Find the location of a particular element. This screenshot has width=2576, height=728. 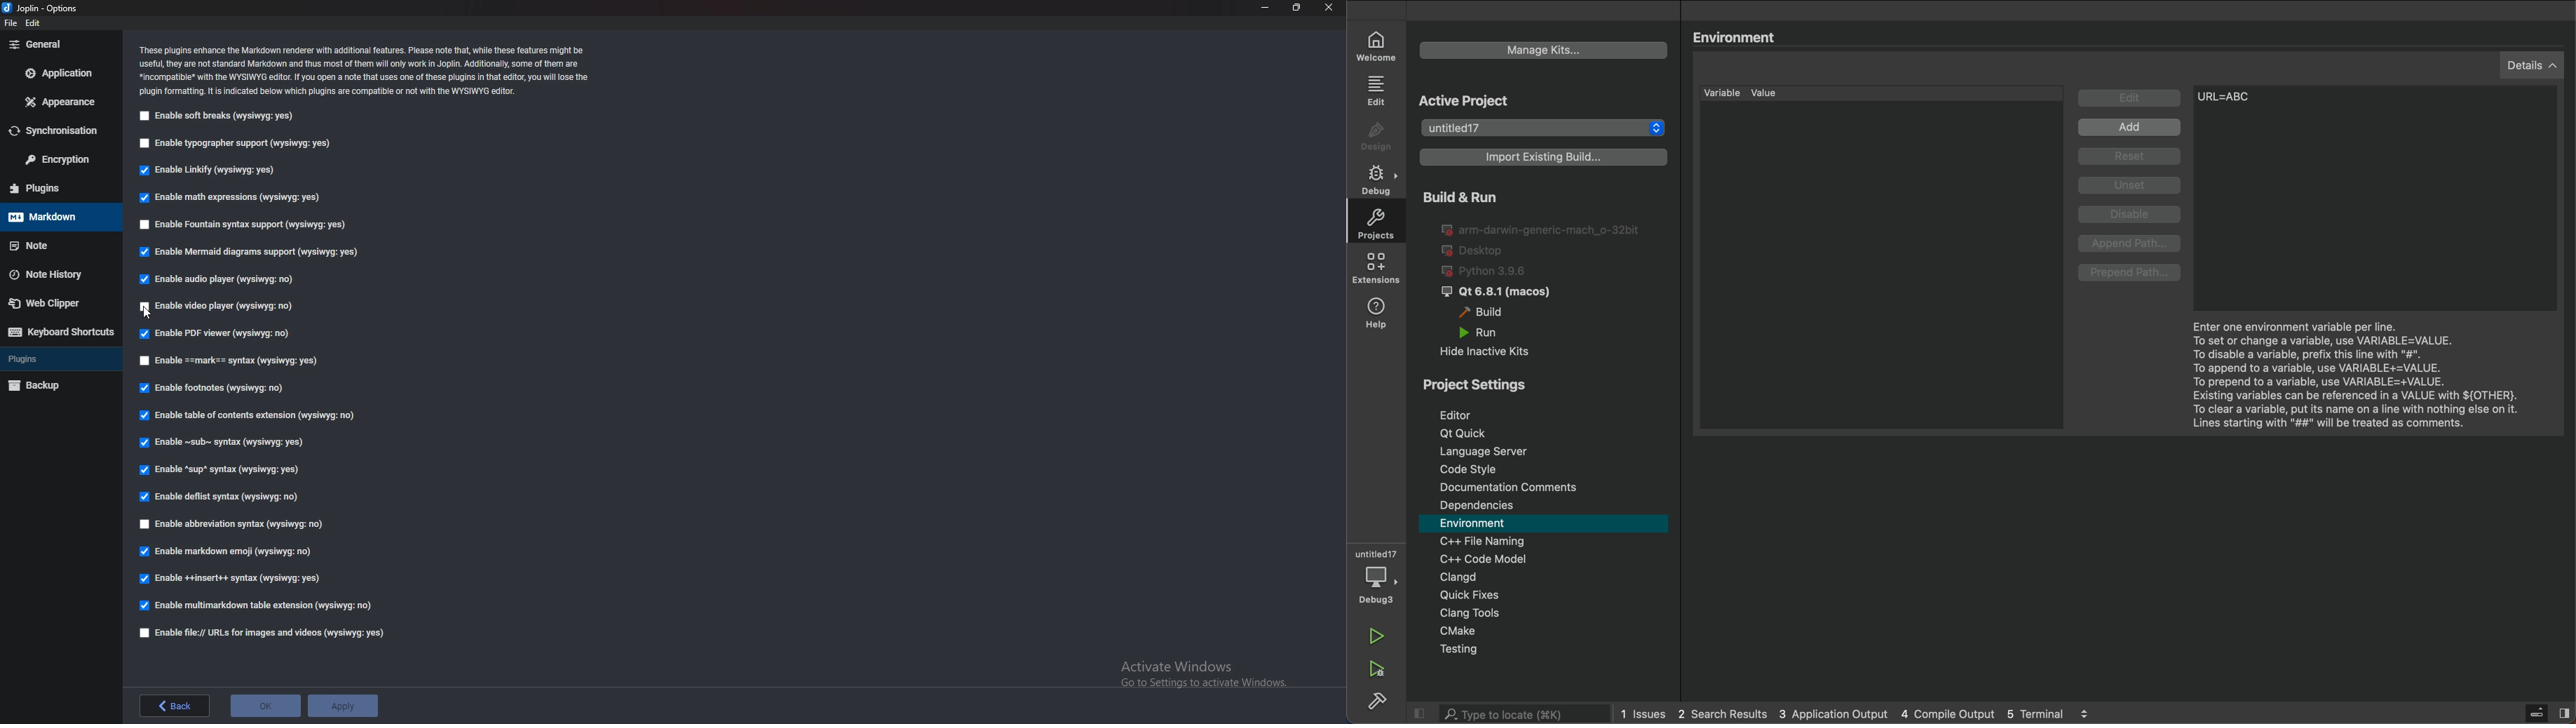

Enable Mark syntax is located at coordinates (254, 361).